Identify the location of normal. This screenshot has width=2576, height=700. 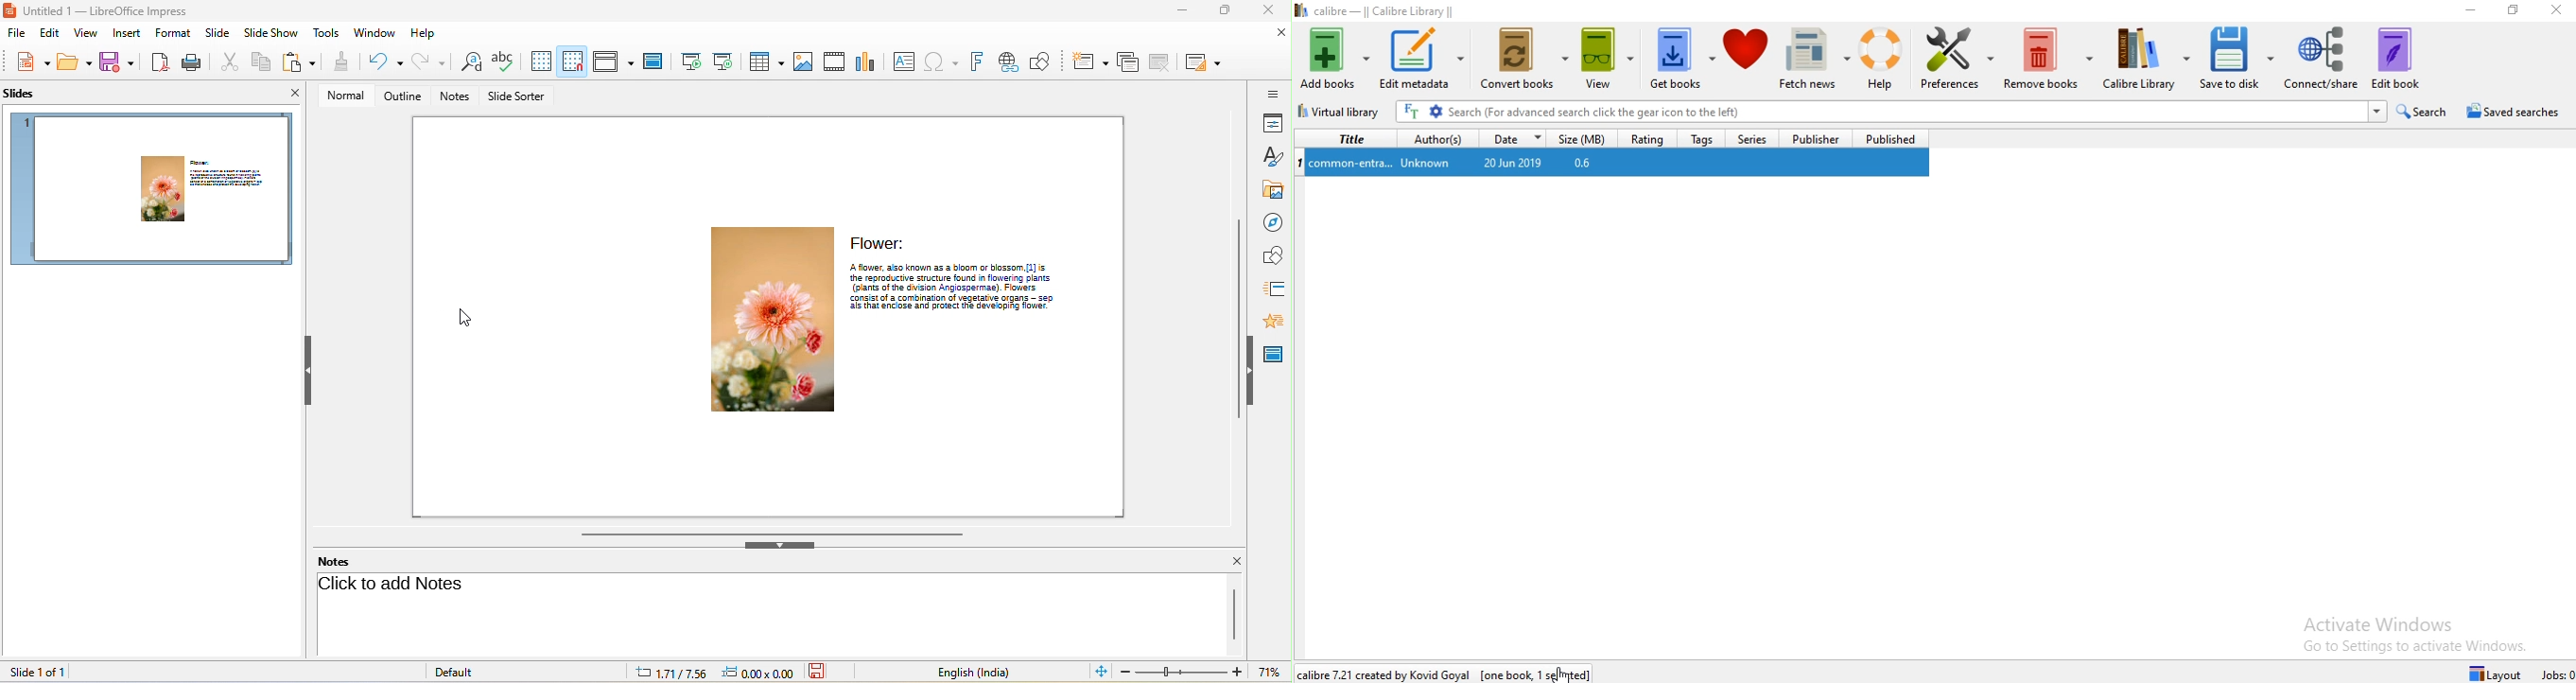
(343, 96).